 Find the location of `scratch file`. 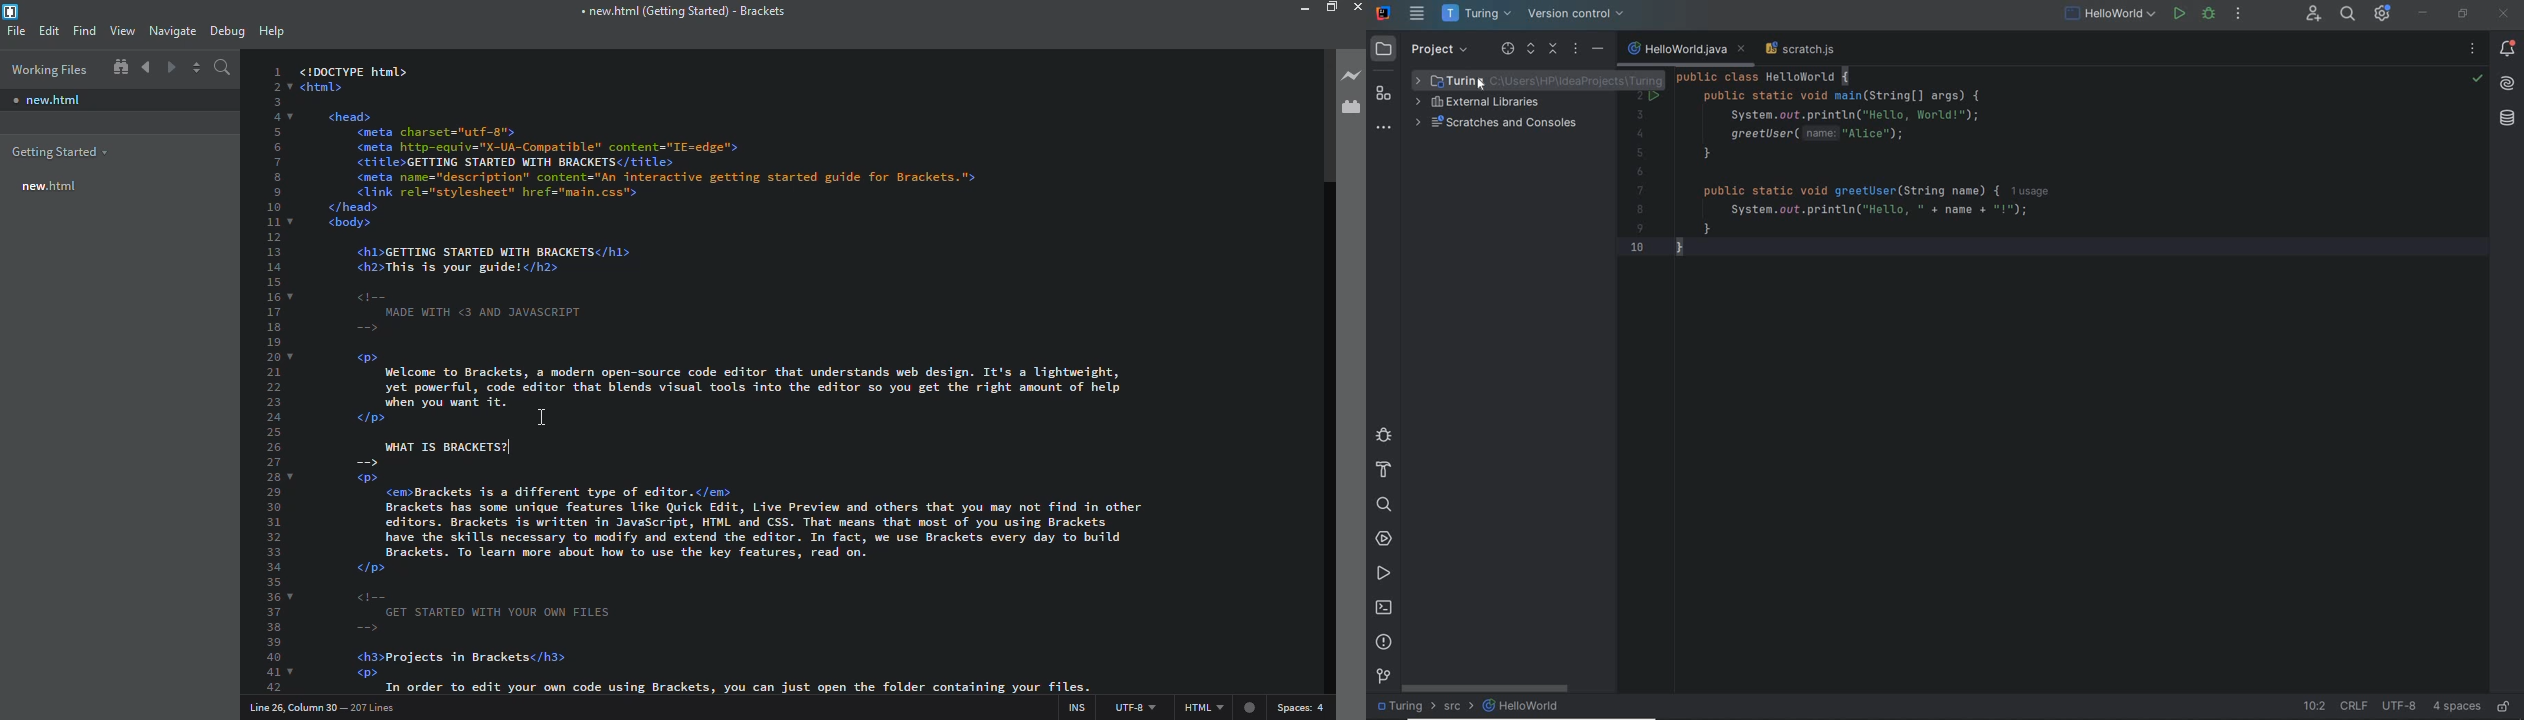

scratch file is located at coordinates (1802, 48).